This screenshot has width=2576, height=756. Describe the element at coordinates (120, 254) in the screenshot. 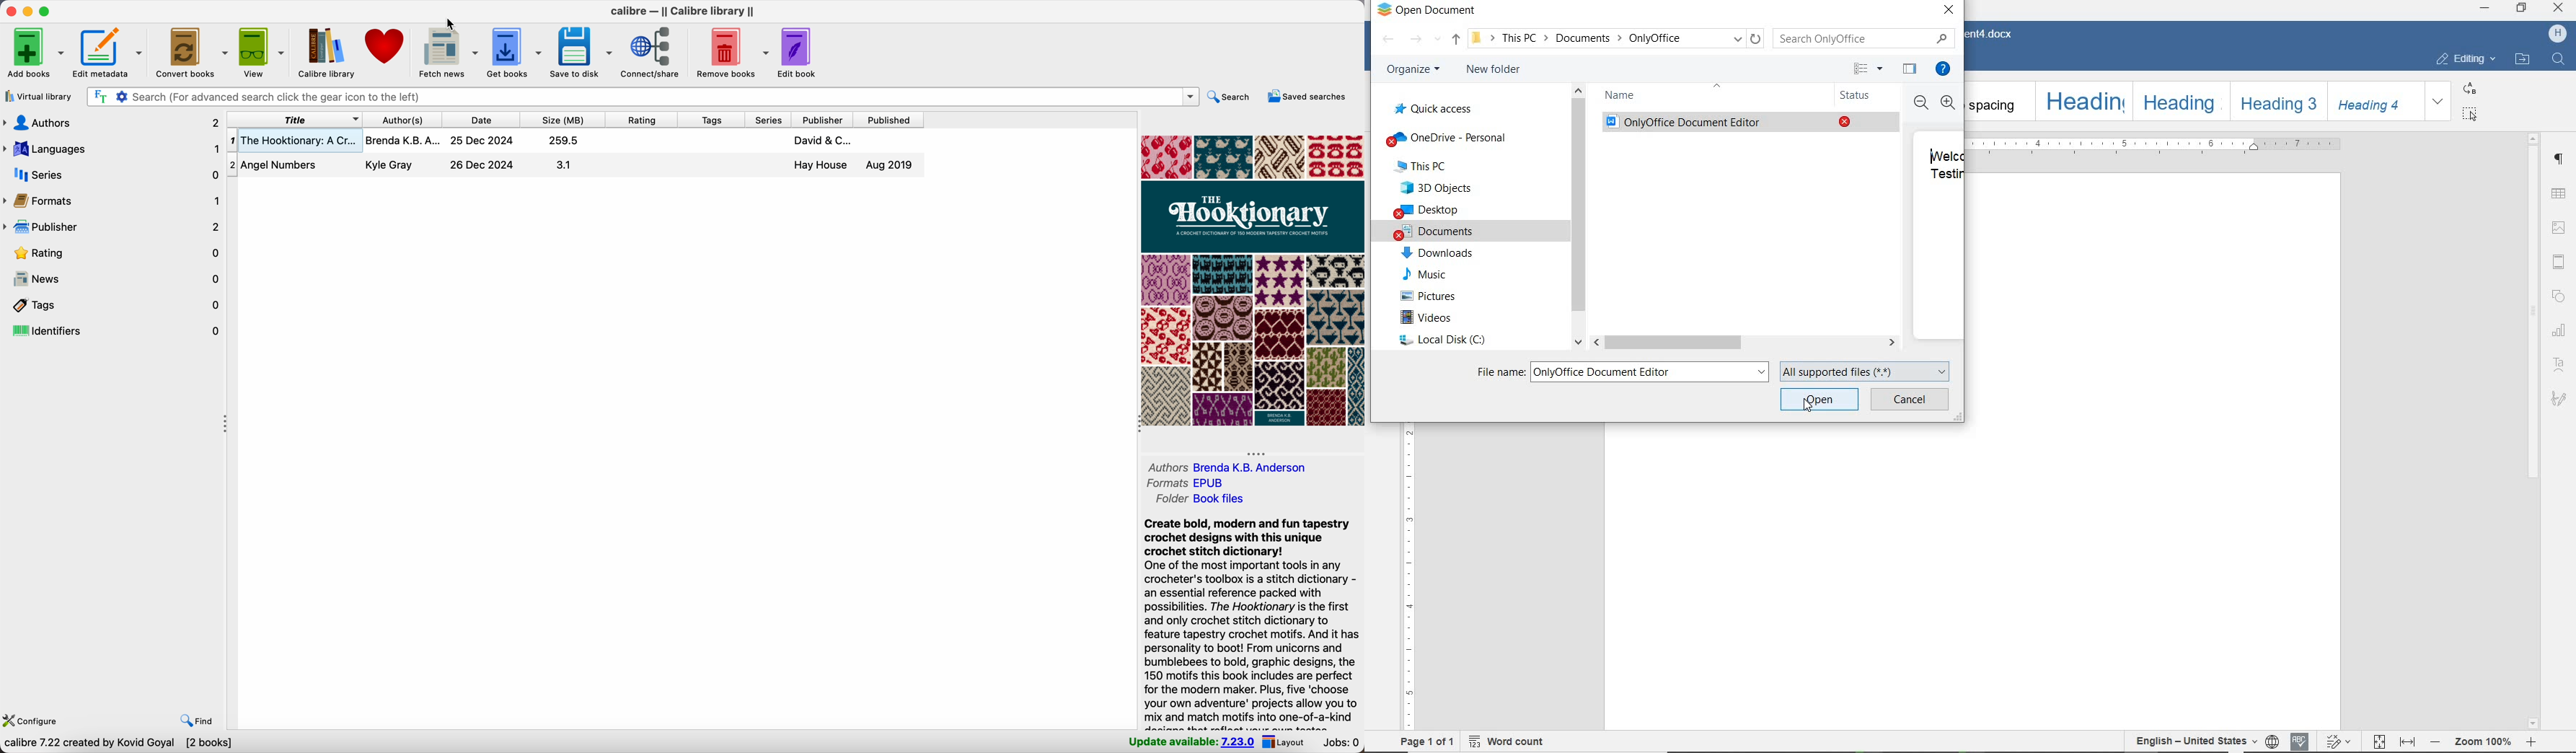

I see `rating` at that location.